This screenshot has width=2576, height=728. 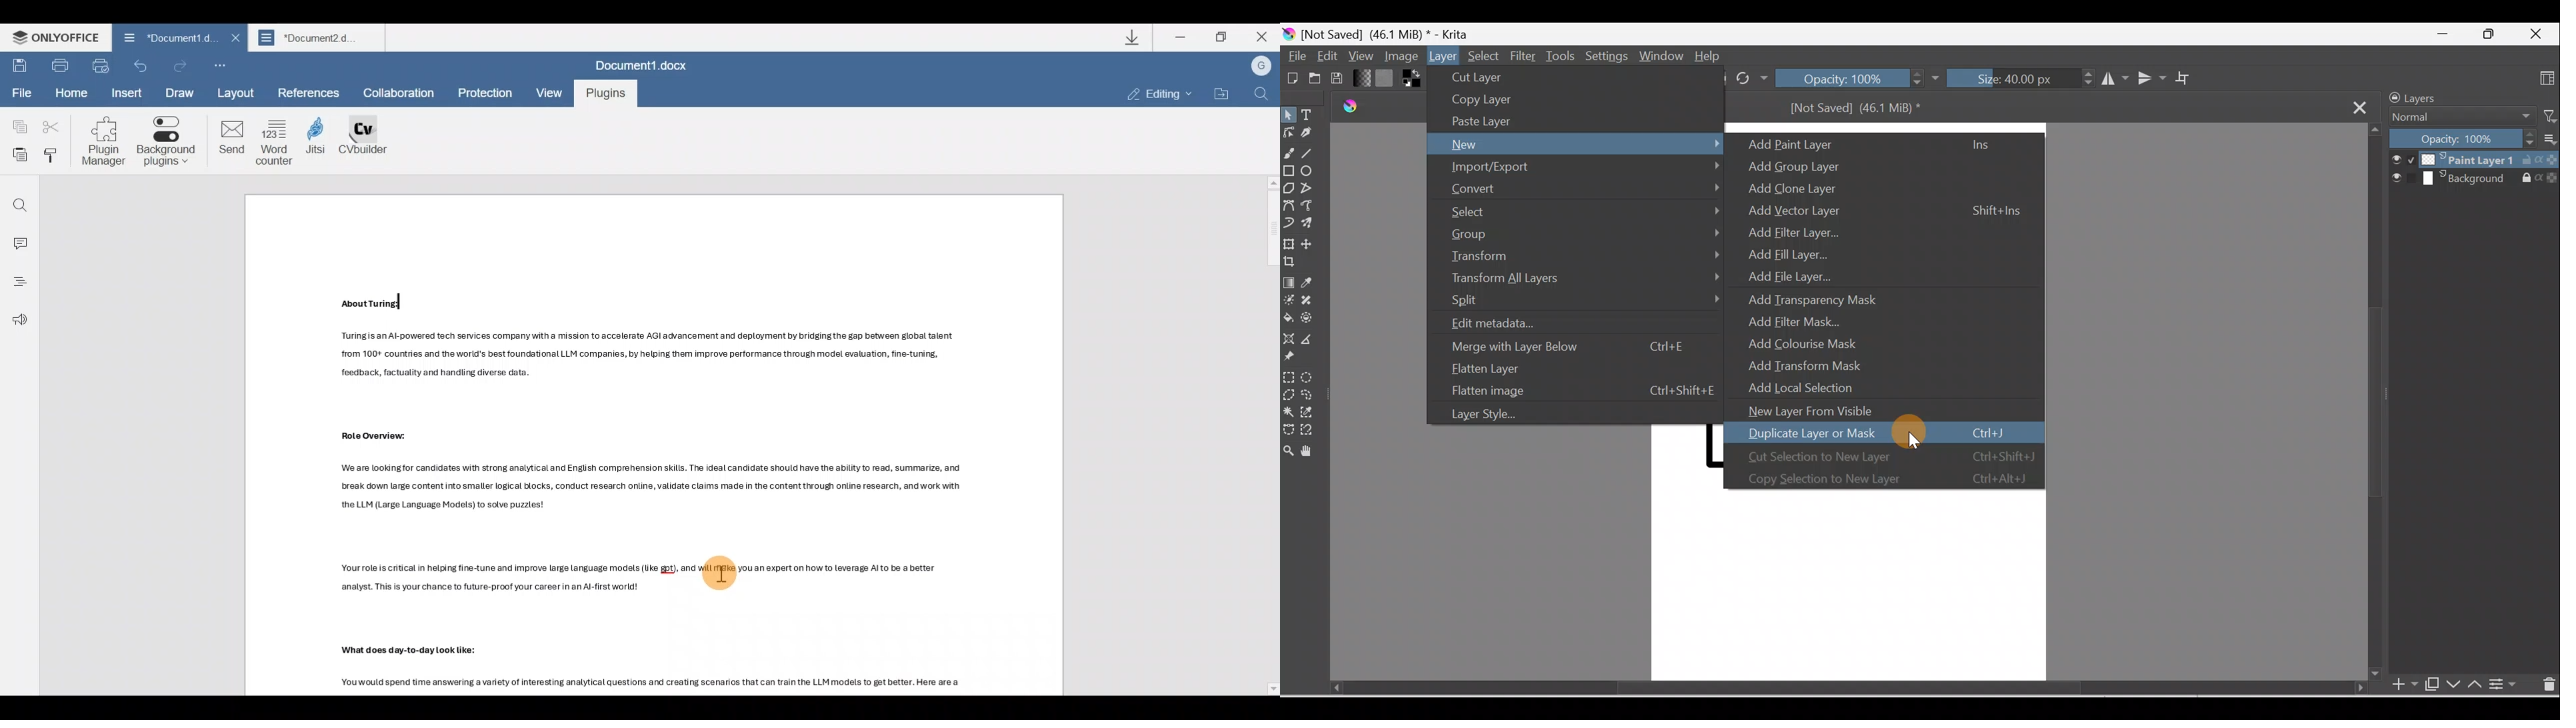 What do you see at coordinates (492, 93) in the screenshot?
I see `Protection` at bounding box center [492, 93].